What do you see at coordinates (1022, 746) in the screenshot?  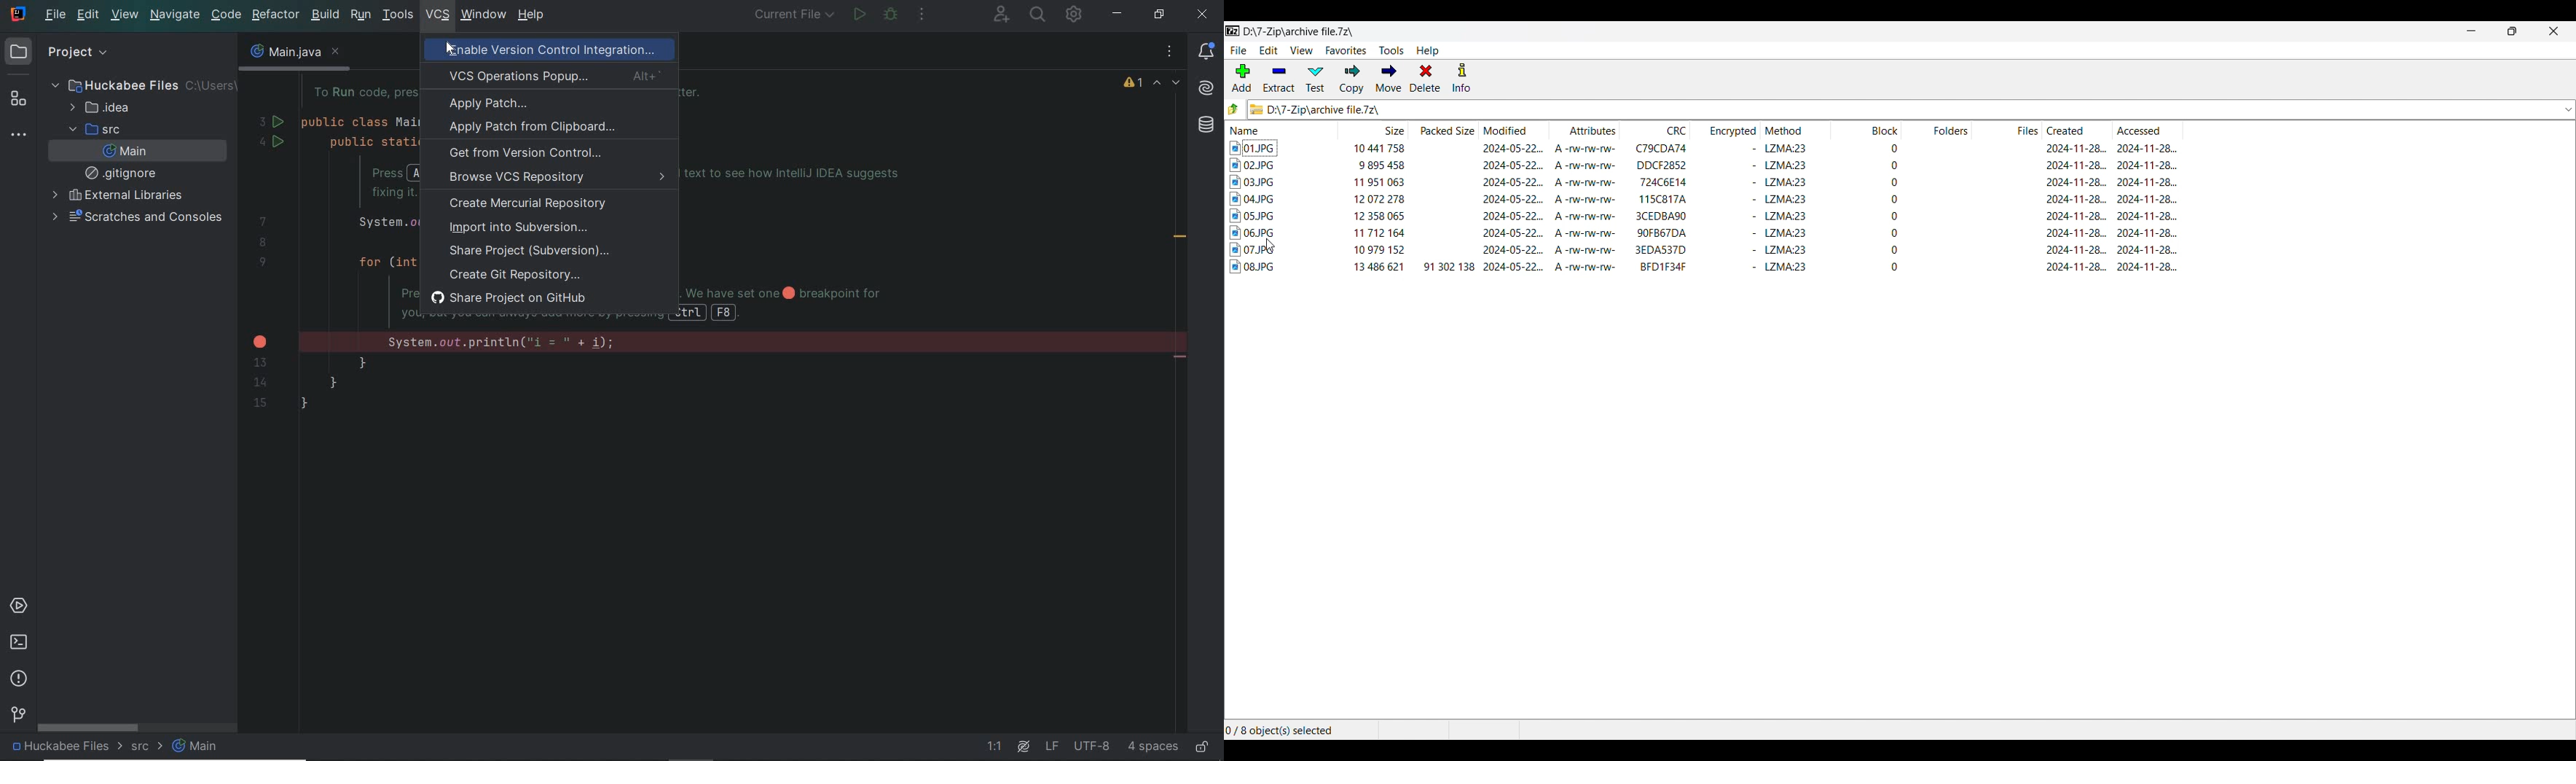 I see `ai assistant` at bounding box center [1022, 746].